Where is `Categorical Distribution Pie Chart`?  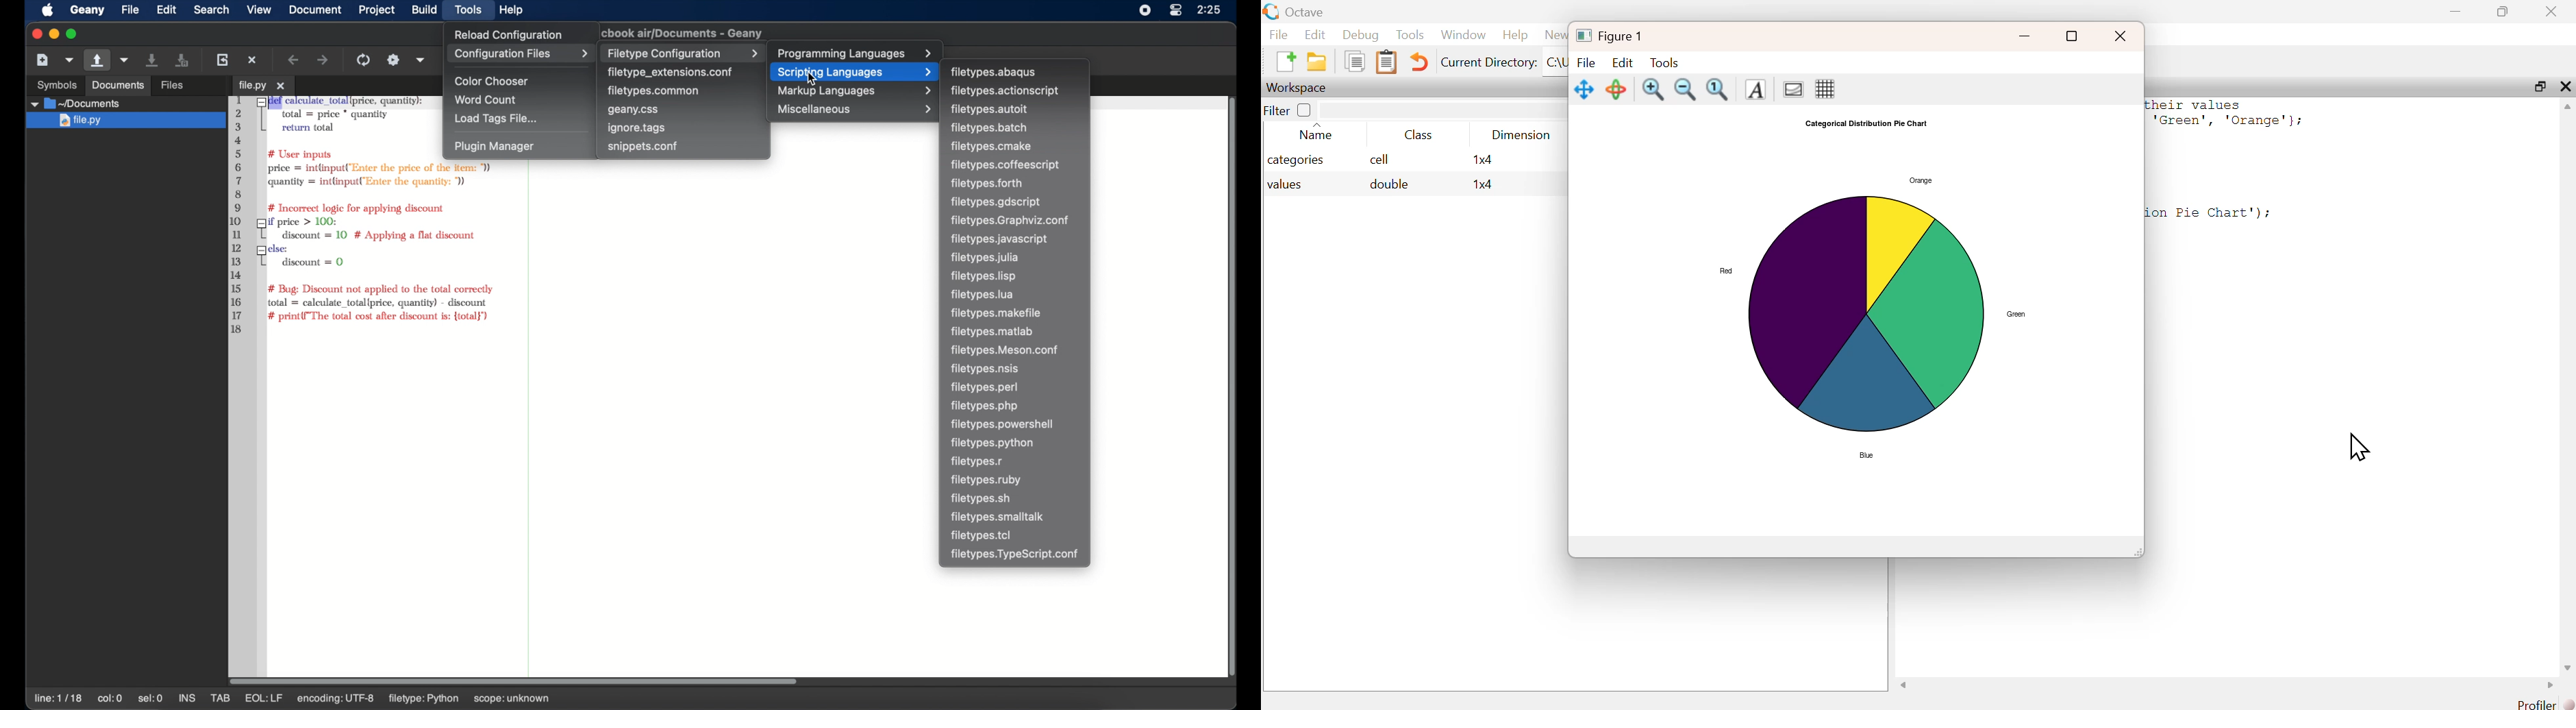 Categorical Distribution Pie Chart is located at coordinates (1866, 124).